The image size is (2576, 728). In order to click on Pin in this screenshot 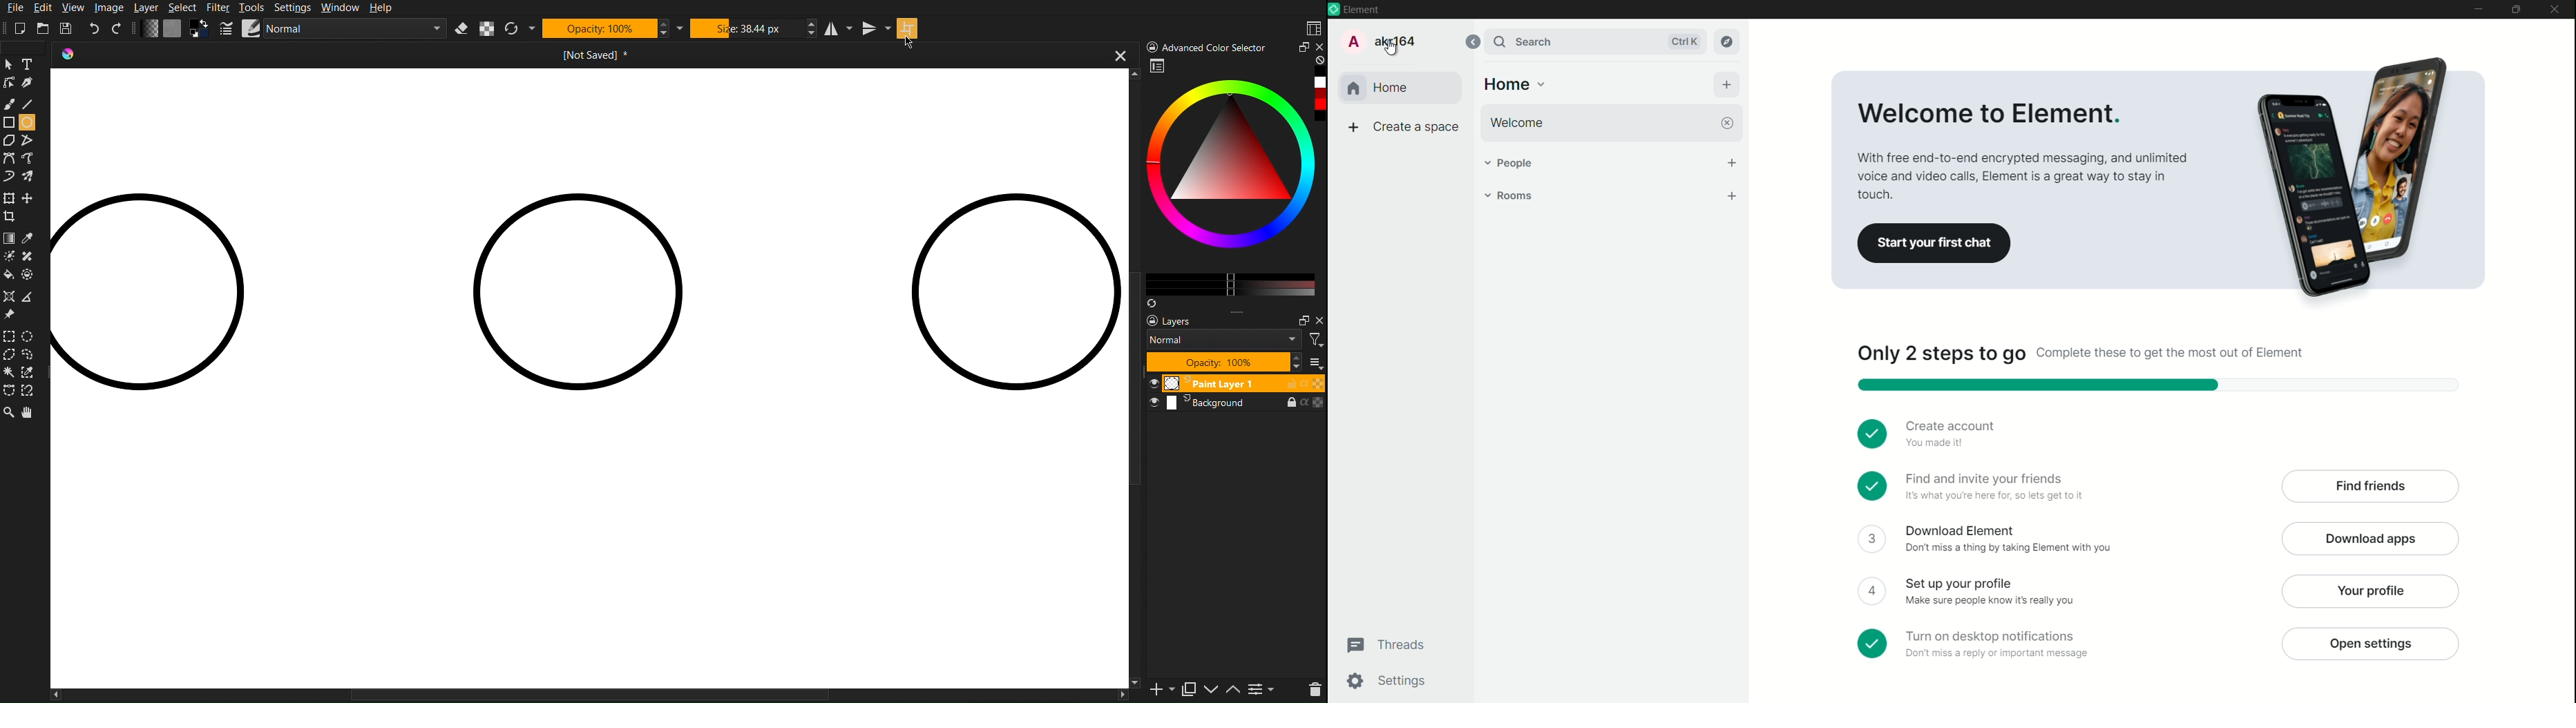, I will do `click(12, 314)`.